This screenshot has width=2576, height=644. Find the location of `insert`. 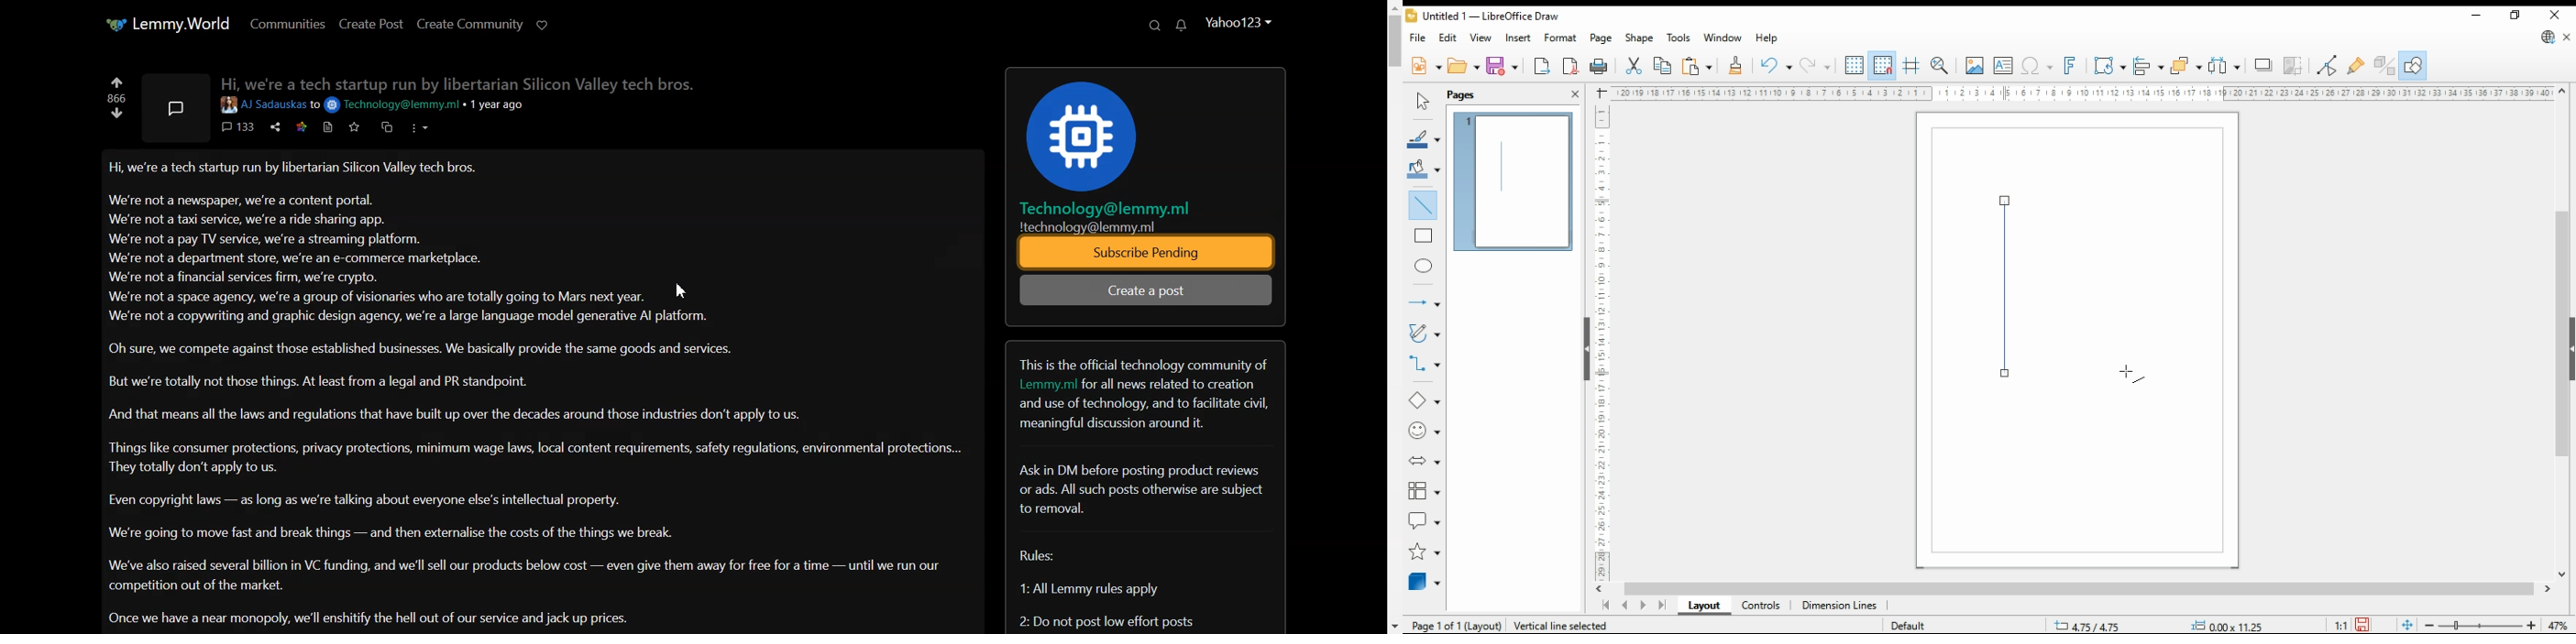

insert is located at coordinates (1518, 38).